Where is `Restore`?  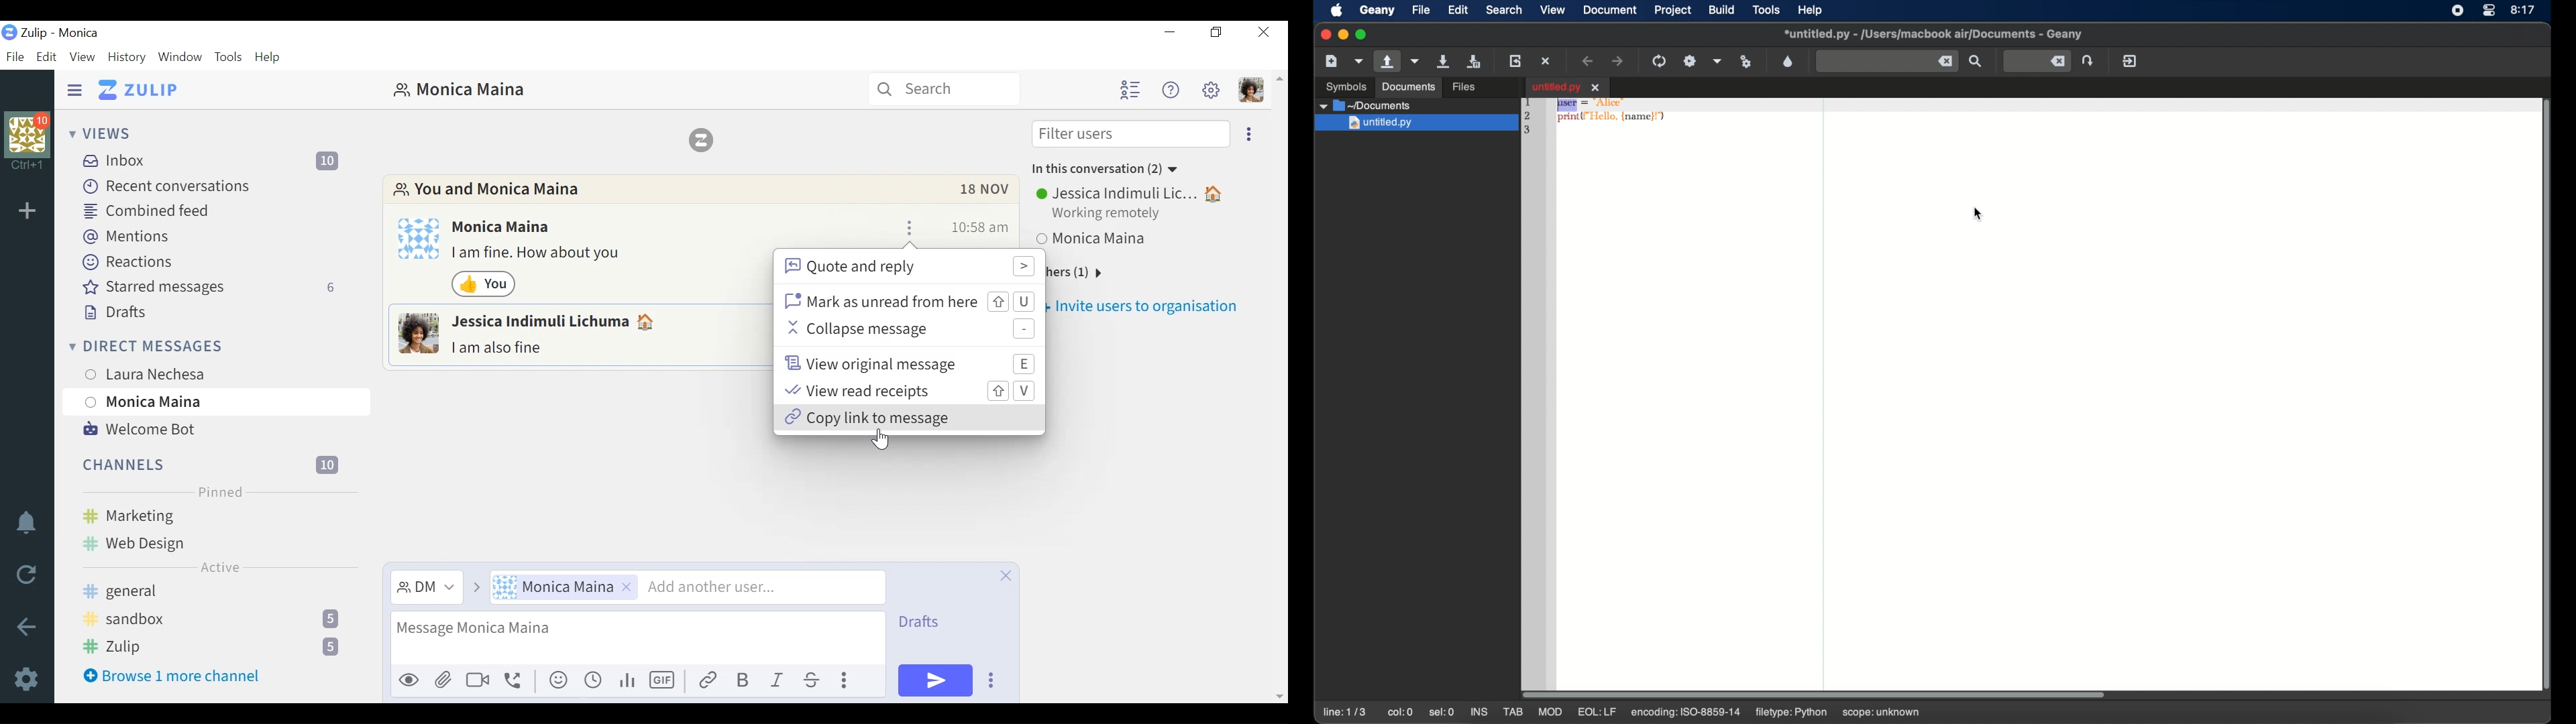 Restore is located at coordinates (1216, 33).